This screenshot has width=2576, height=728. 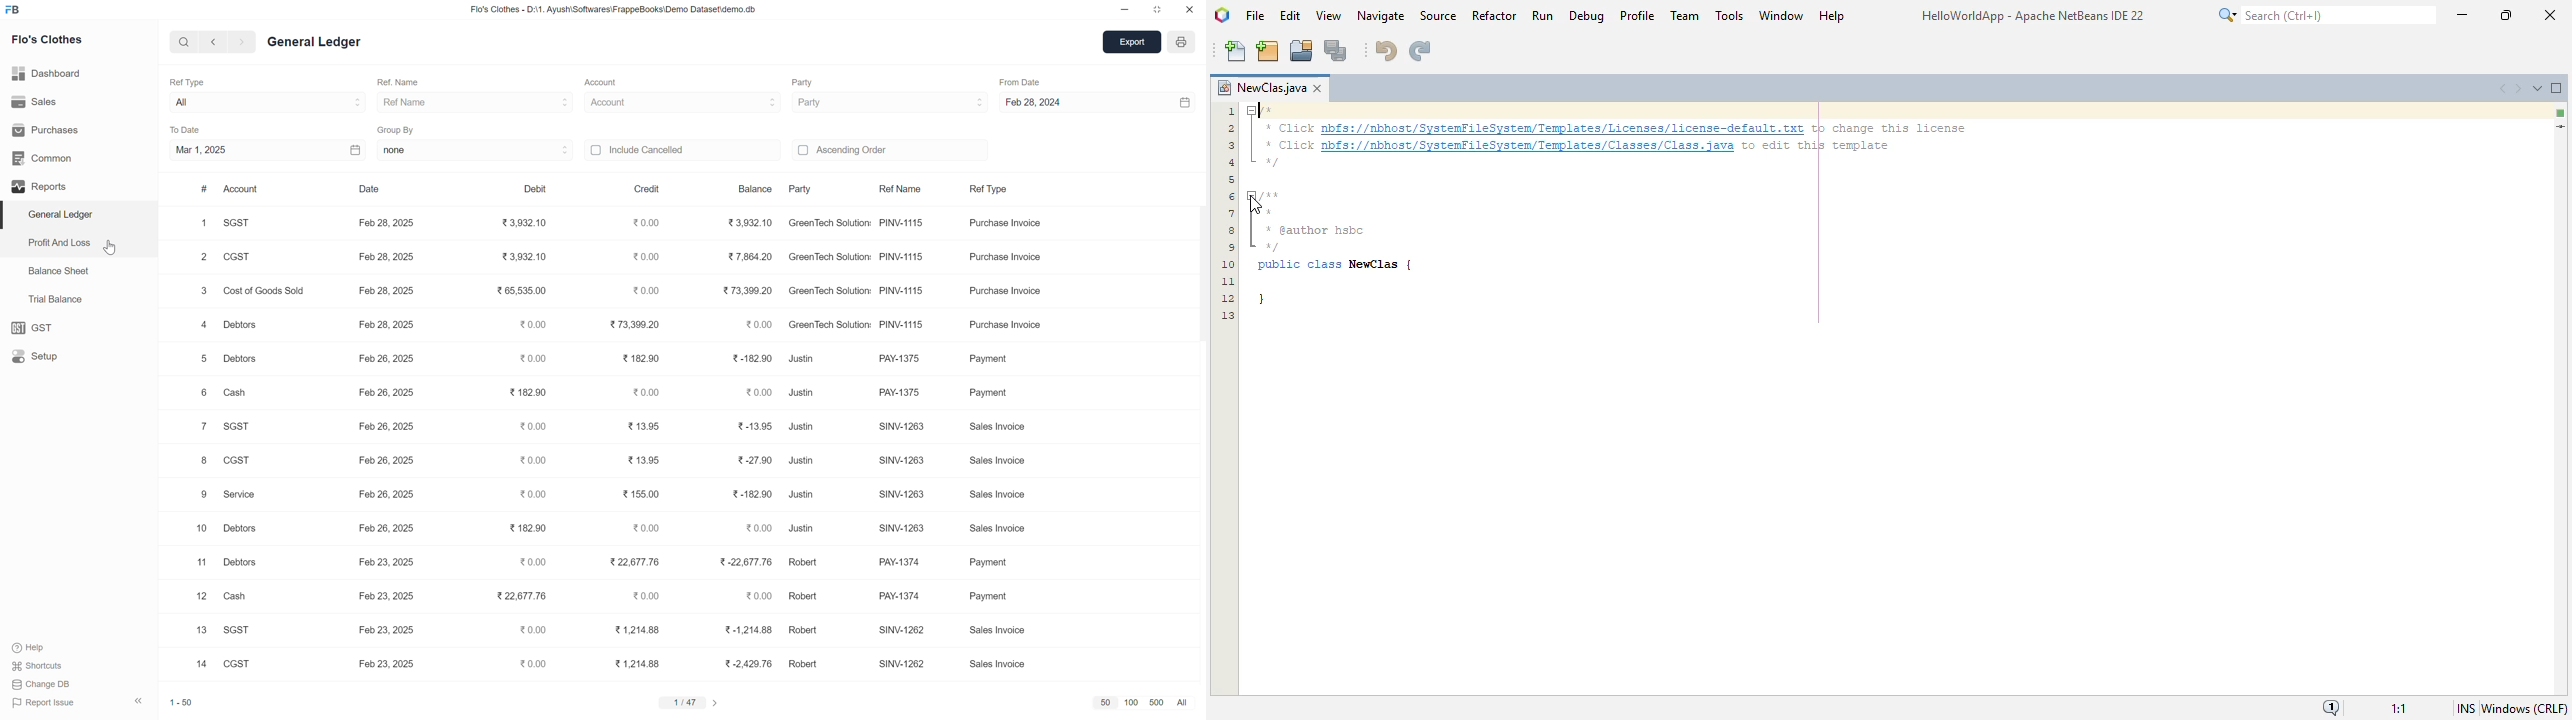 I want to click on Payment, so click(x=994, y=361).